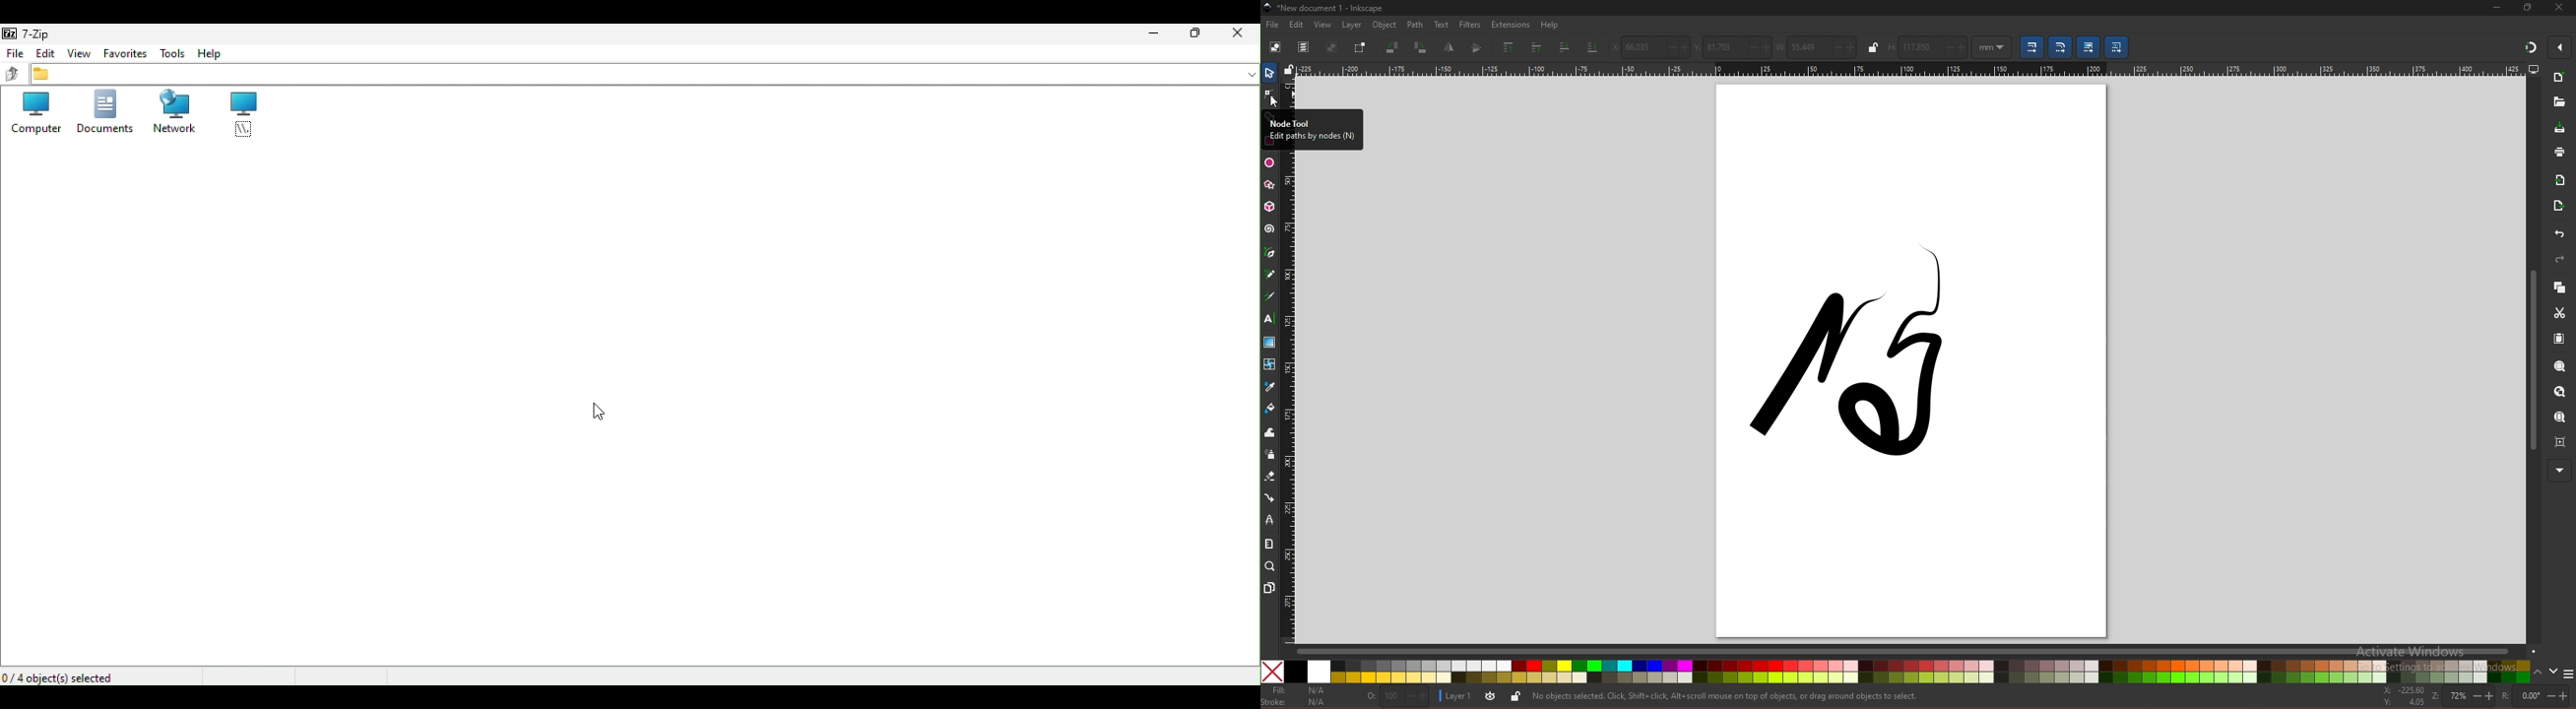 This screenshot has height=728, width=2576. I want to click on extensions, so click(1511, 25).